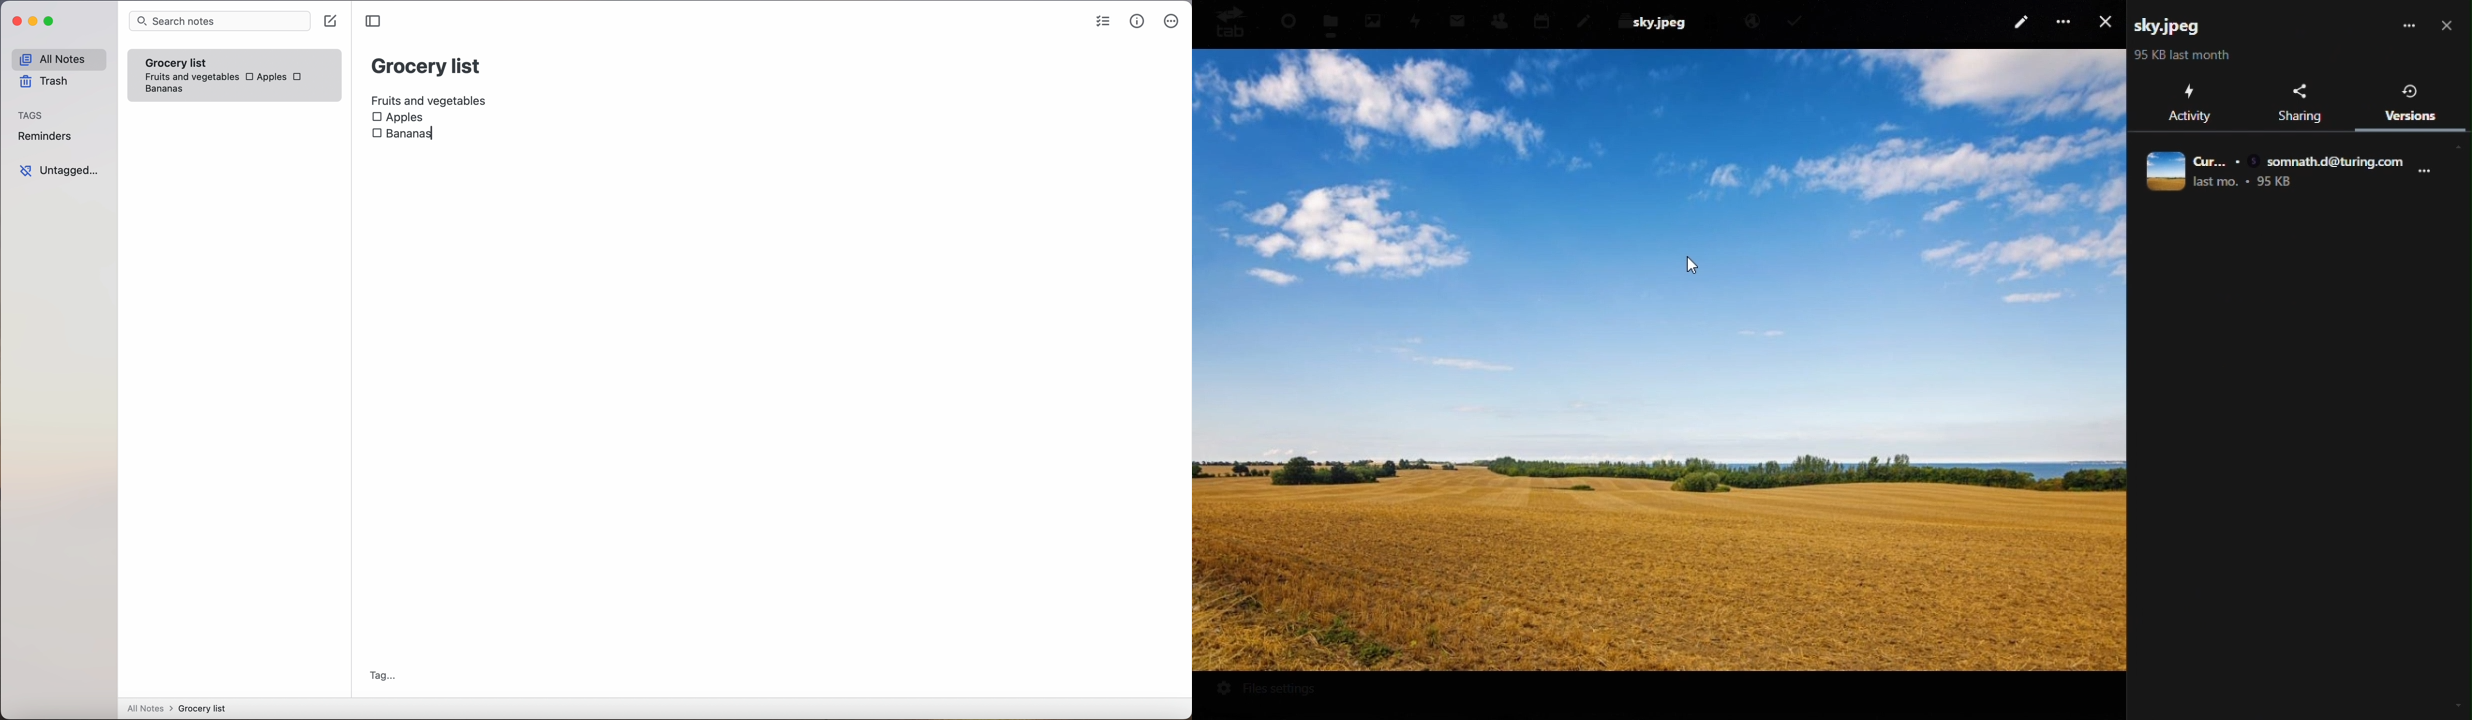 This screenshot has height=728, width=2492. Describe the element at coordinates (2287, 171) in the screenshot. I see `File name and details` at that location.